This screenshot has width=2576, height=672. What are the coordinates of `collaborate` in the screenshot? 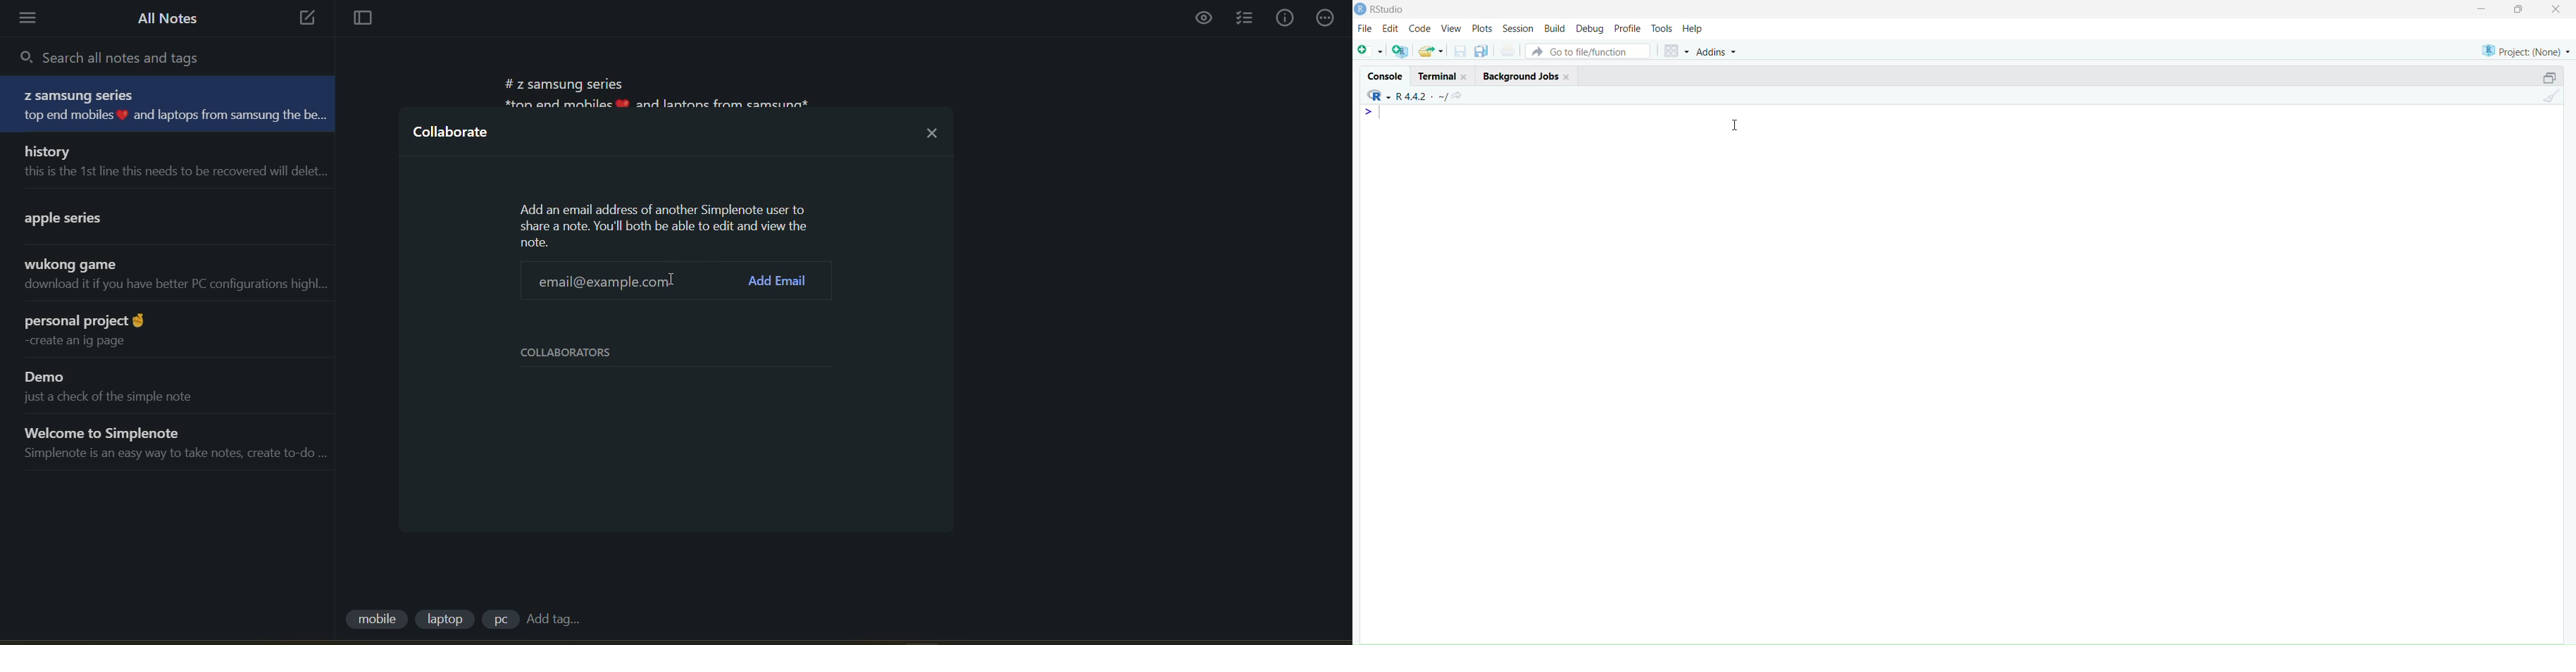 It's located at (453, 136).